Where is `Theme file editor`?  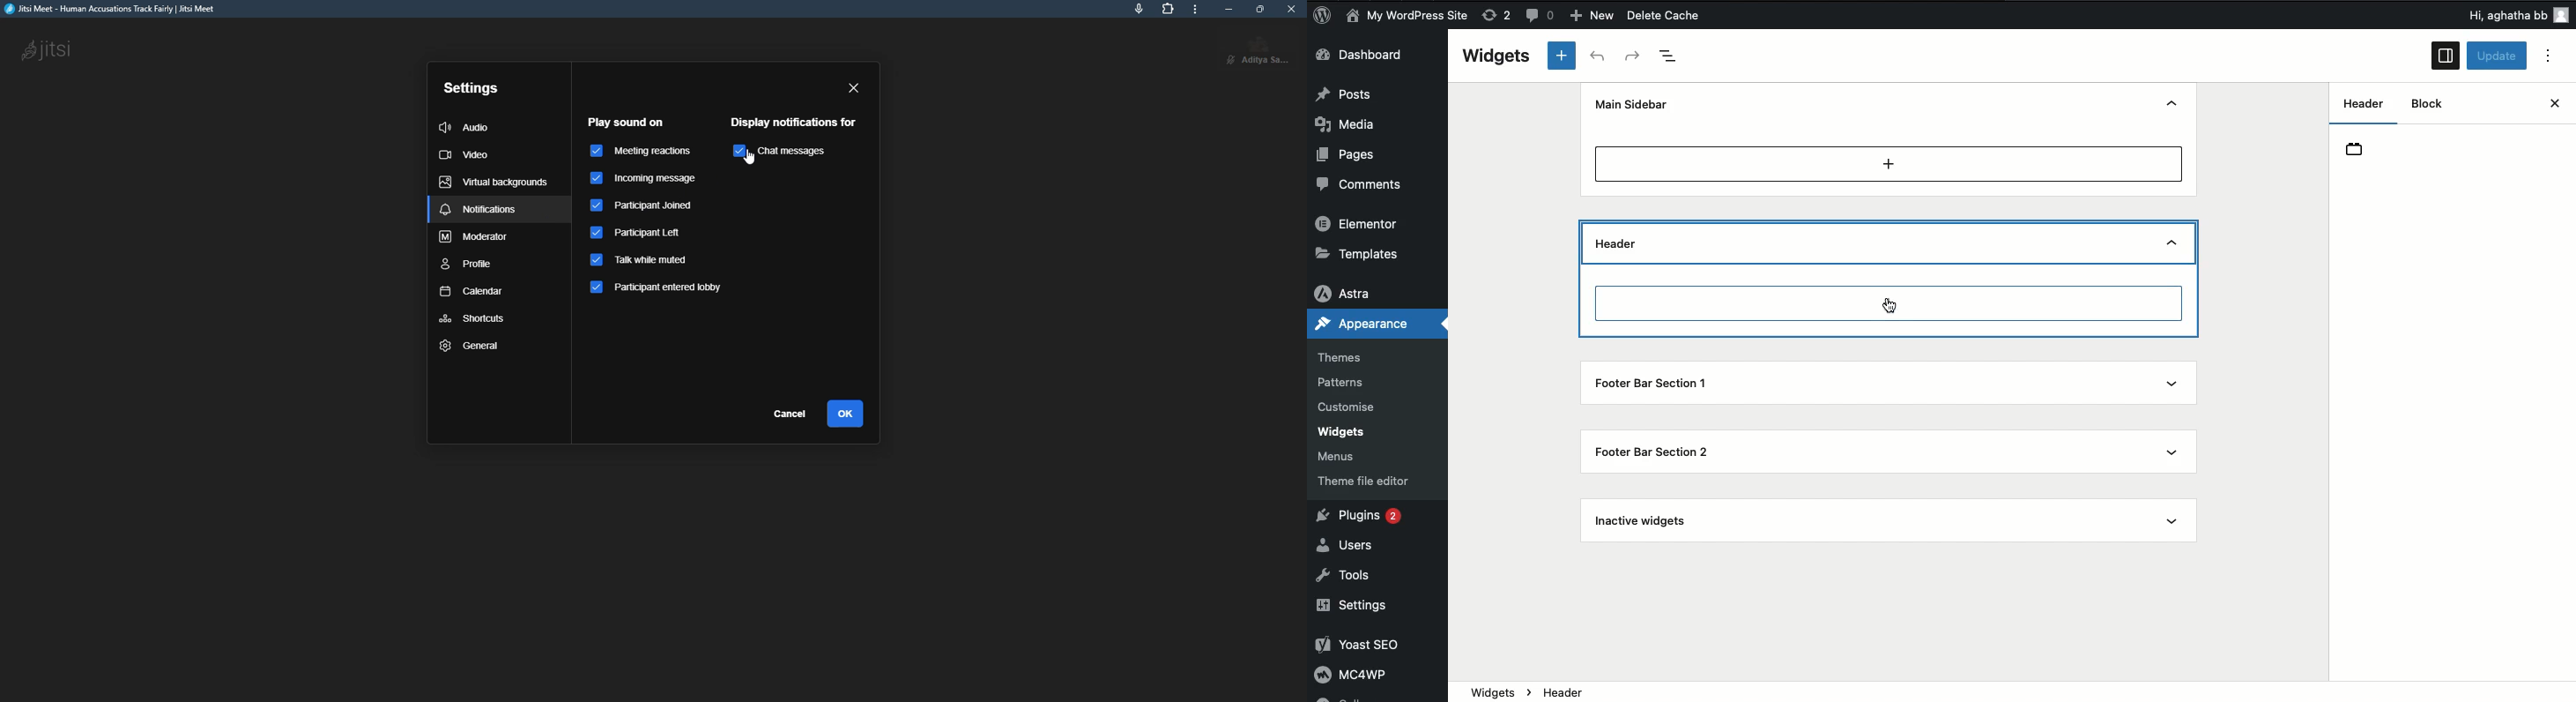 Theme file editor is located at coordinates (1364, 477).